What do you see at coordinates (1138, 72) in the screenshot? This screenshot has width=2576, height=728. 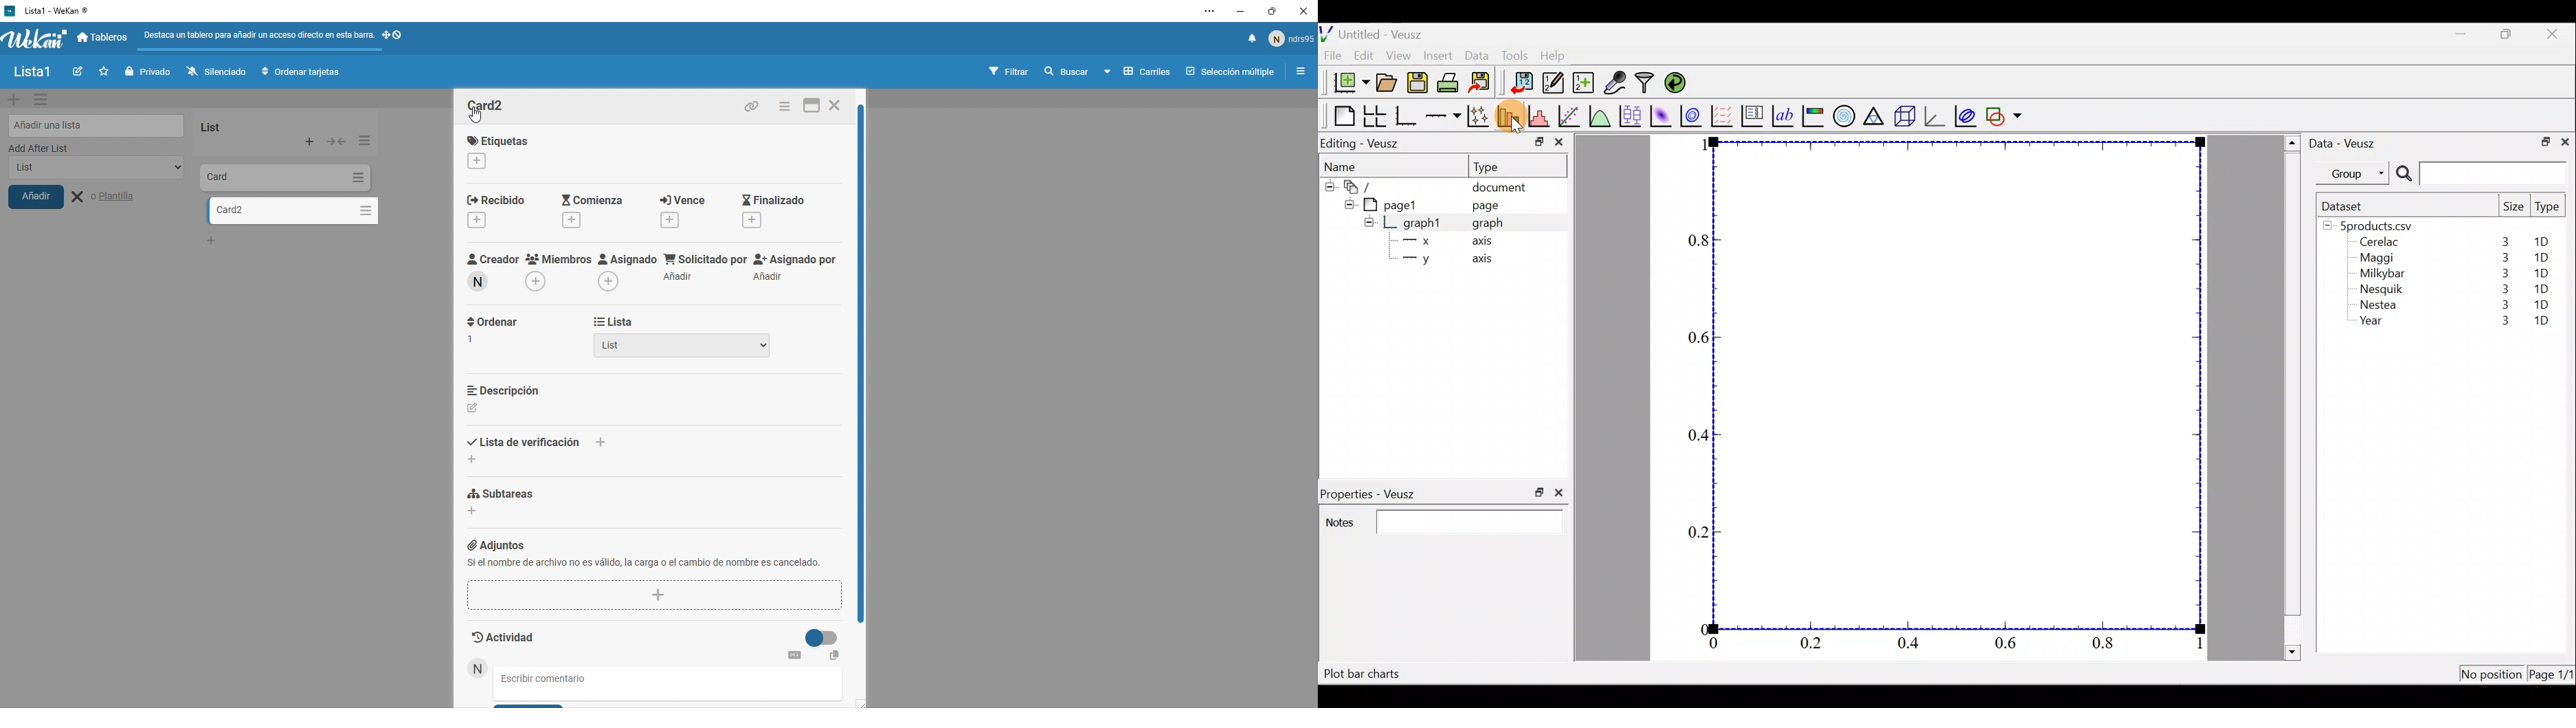 I see `carriles` at bounding box center [1138, 72].